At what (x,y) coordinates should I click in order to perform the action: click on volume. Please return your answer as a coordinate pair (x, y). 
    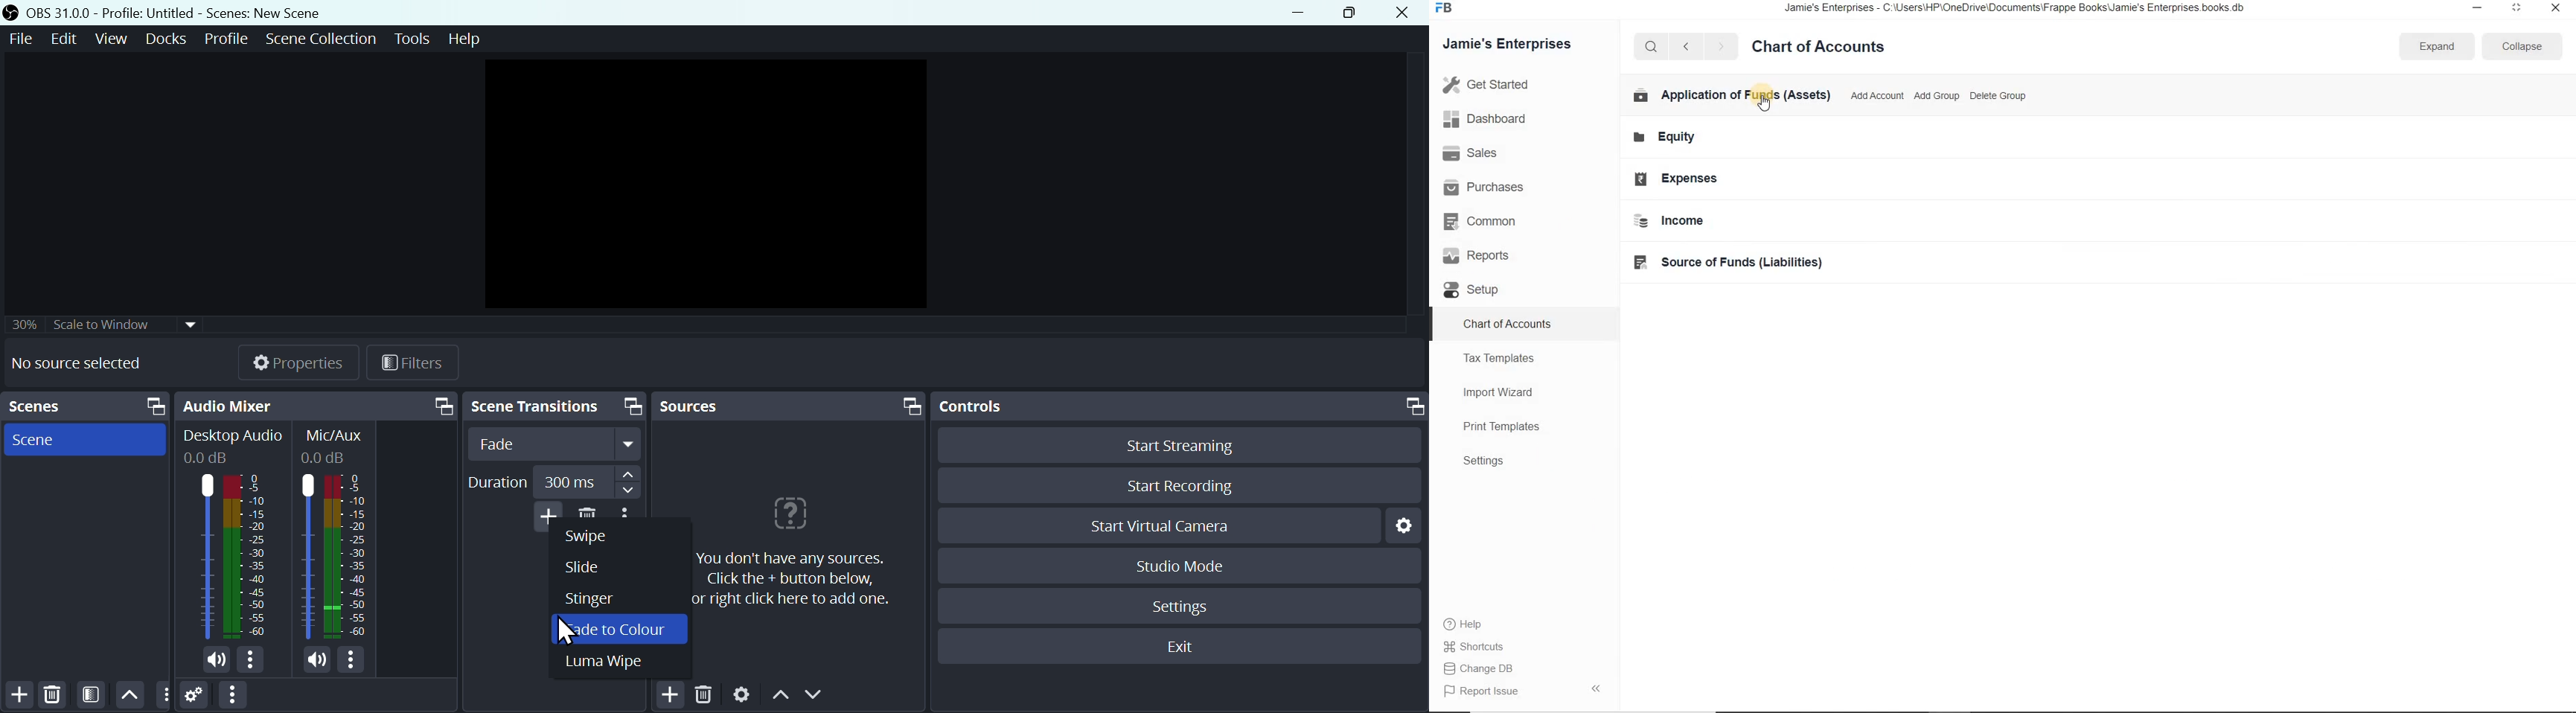
    Looking at the image, I should click on (212, 661).